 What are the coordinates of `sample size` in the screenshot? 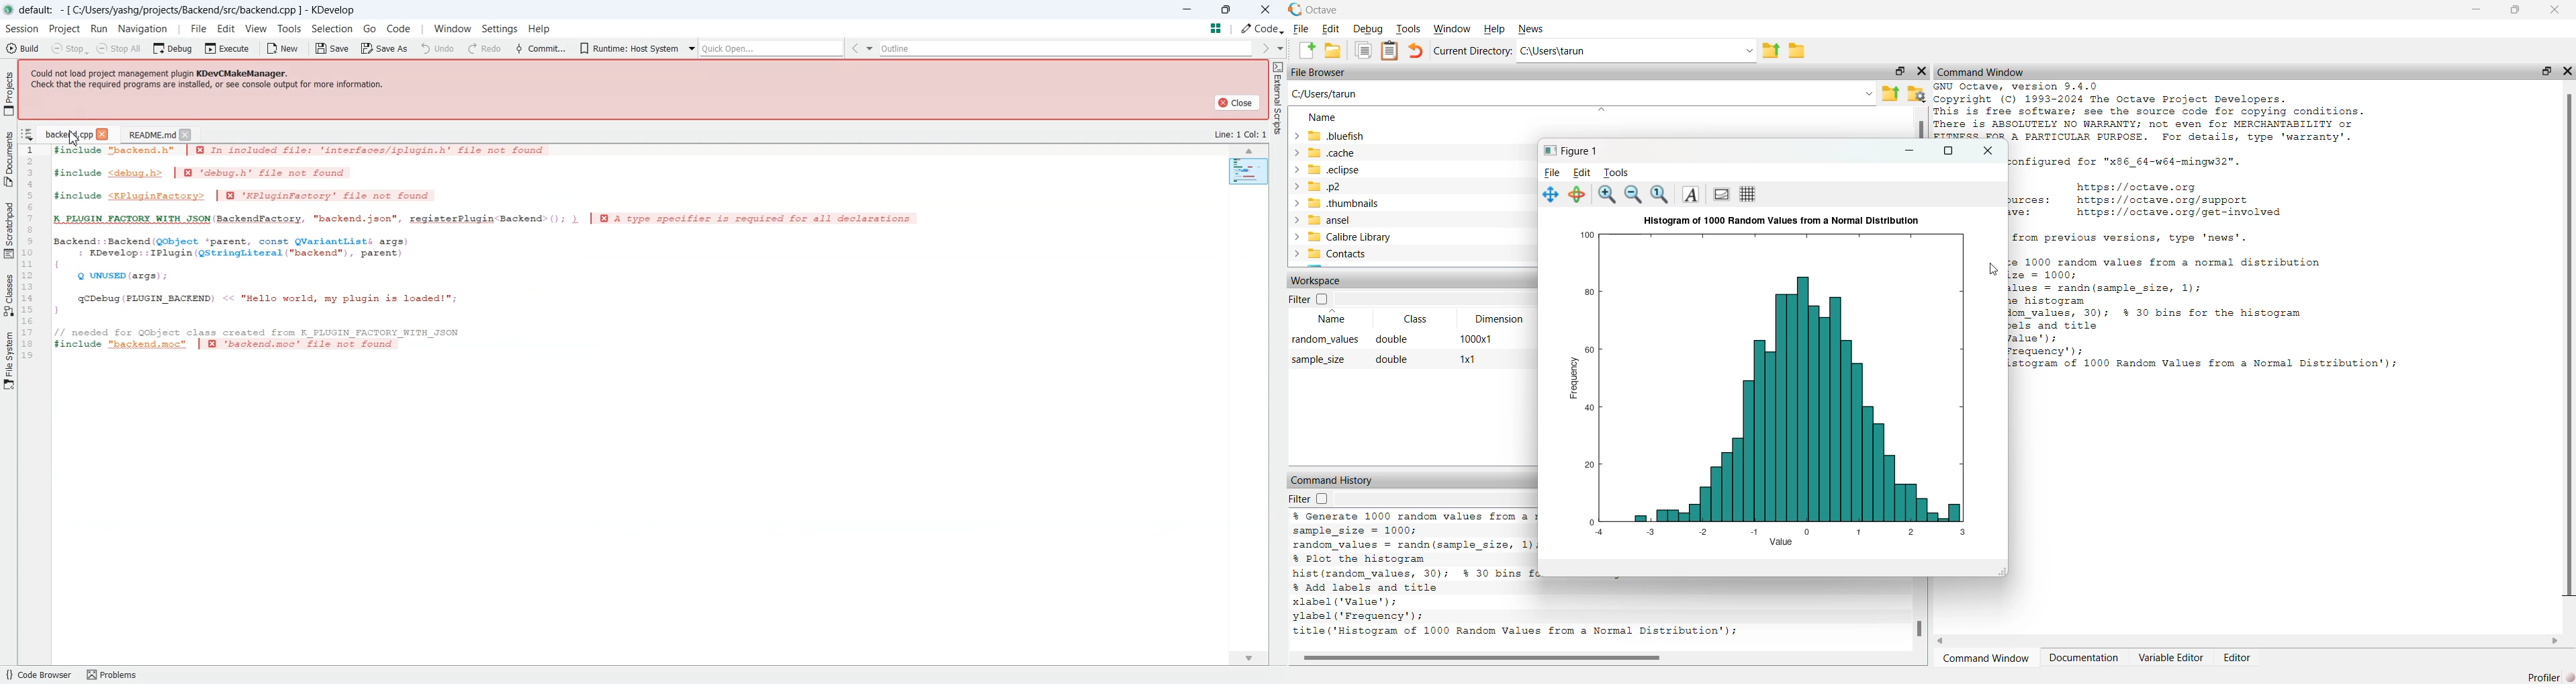 It's located at (1319, 360).